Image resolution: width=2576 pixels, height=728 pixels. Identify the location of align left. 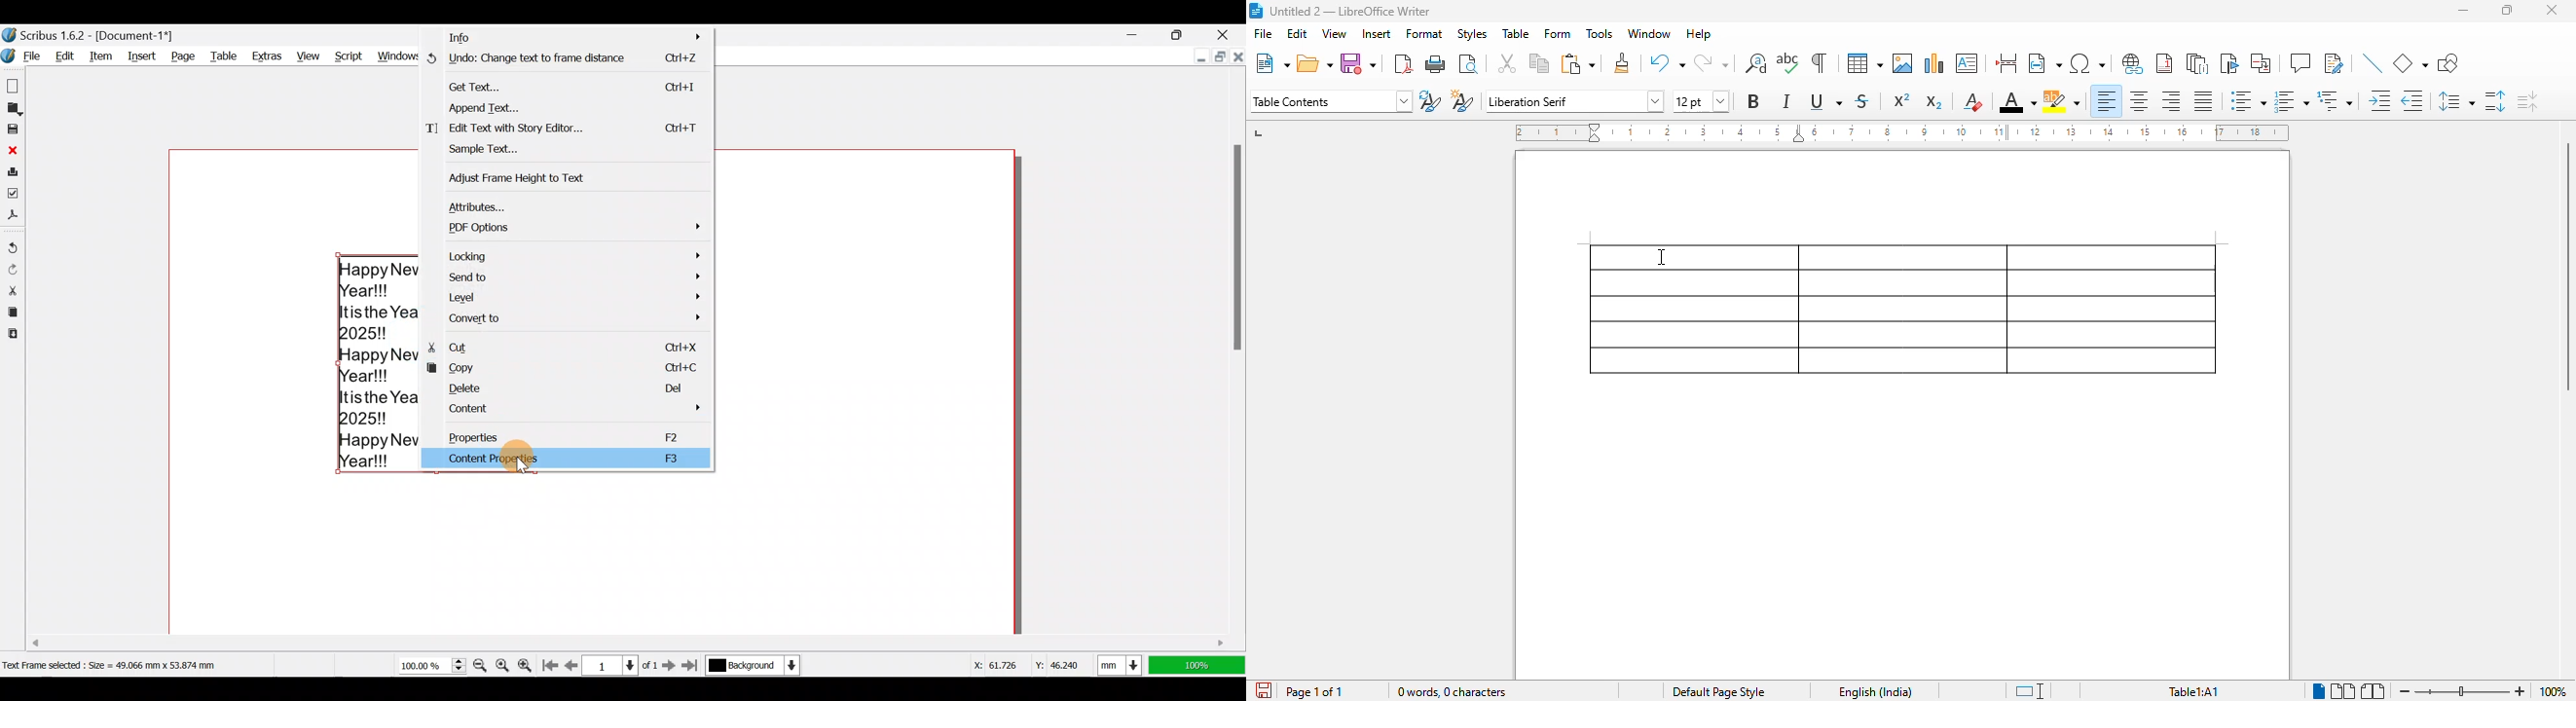
(2107, 101).